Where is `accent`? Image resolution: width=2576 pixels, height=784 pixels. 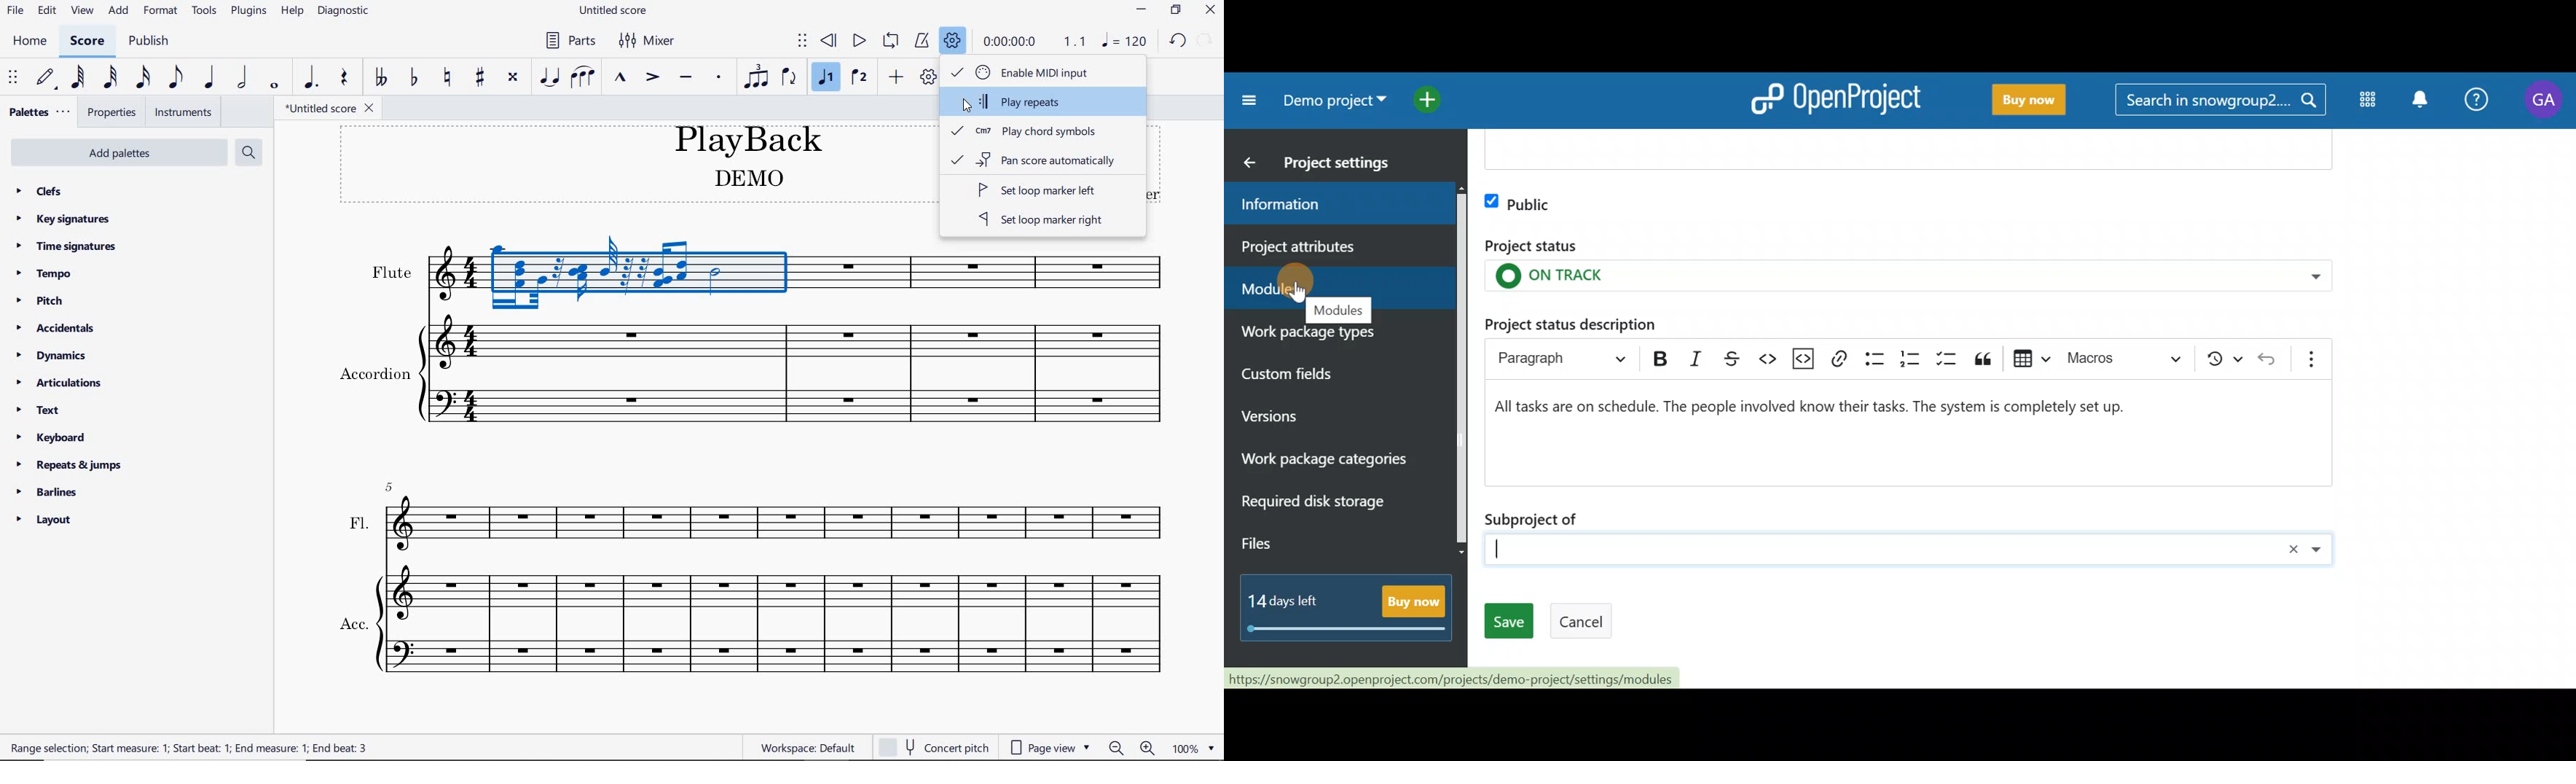 accent is located at coordinates (651, 77).